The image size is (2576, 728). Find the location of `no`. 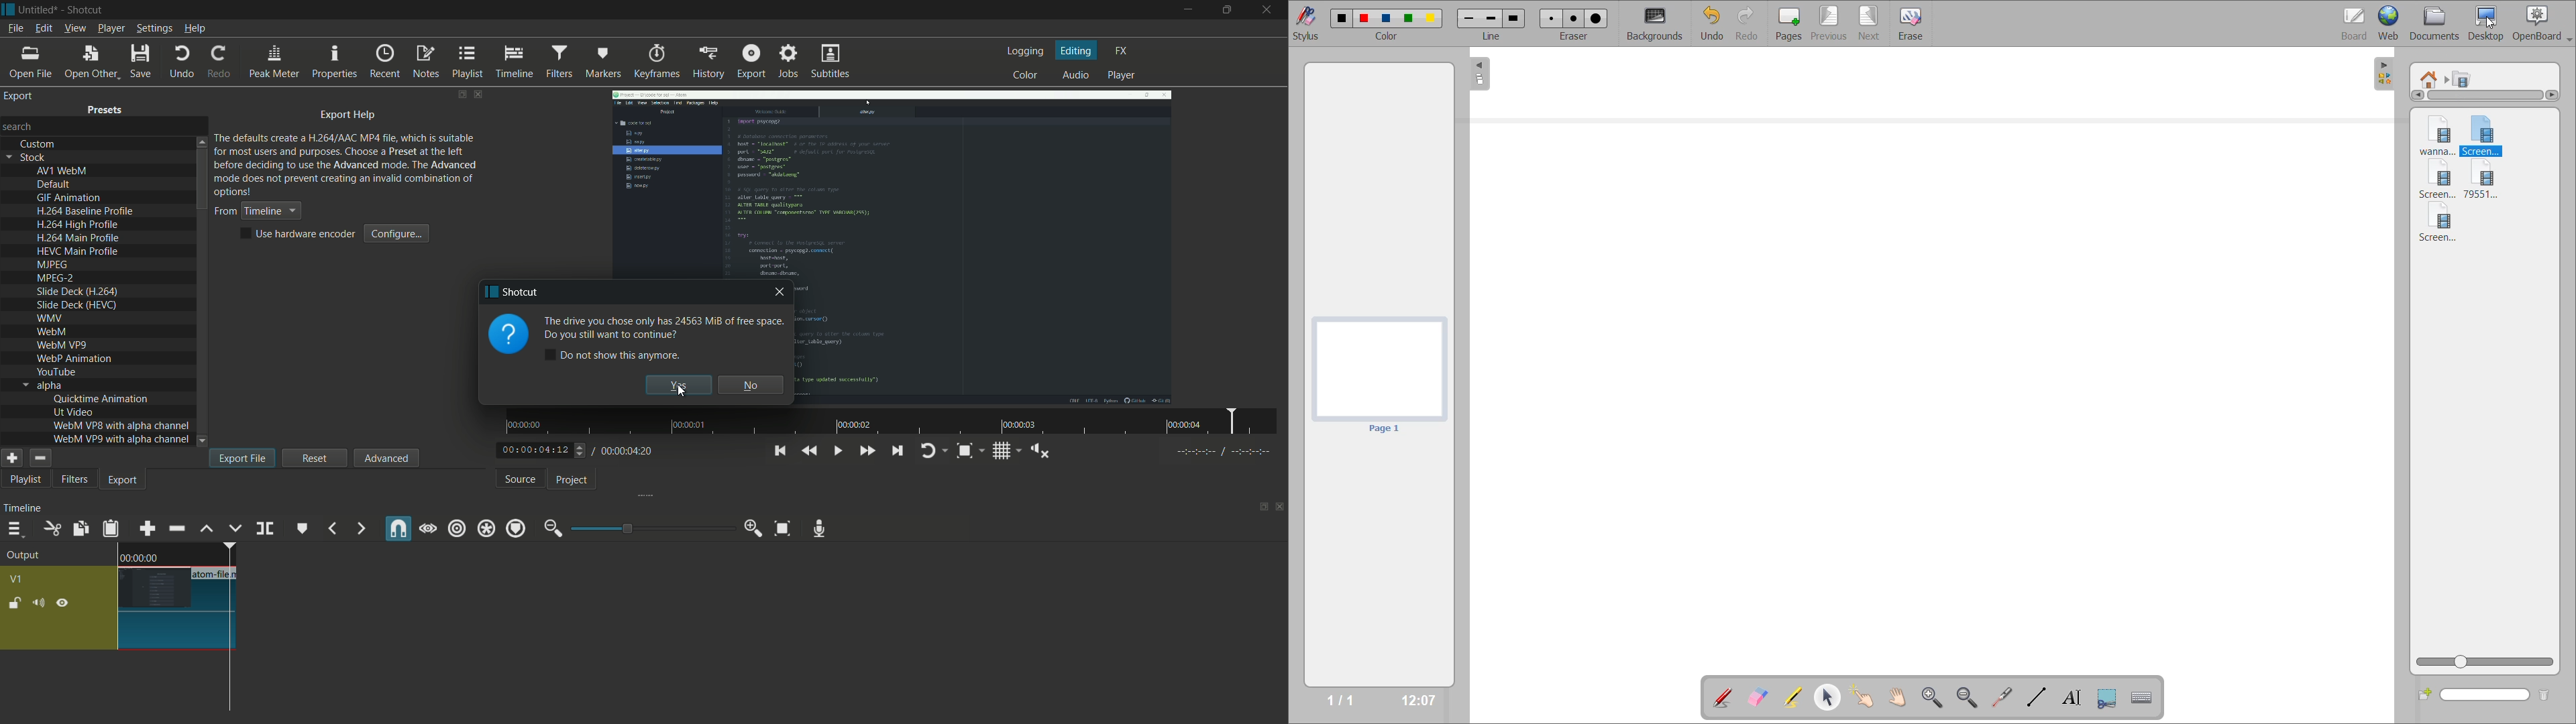

no is located at coordinates (751, 384).